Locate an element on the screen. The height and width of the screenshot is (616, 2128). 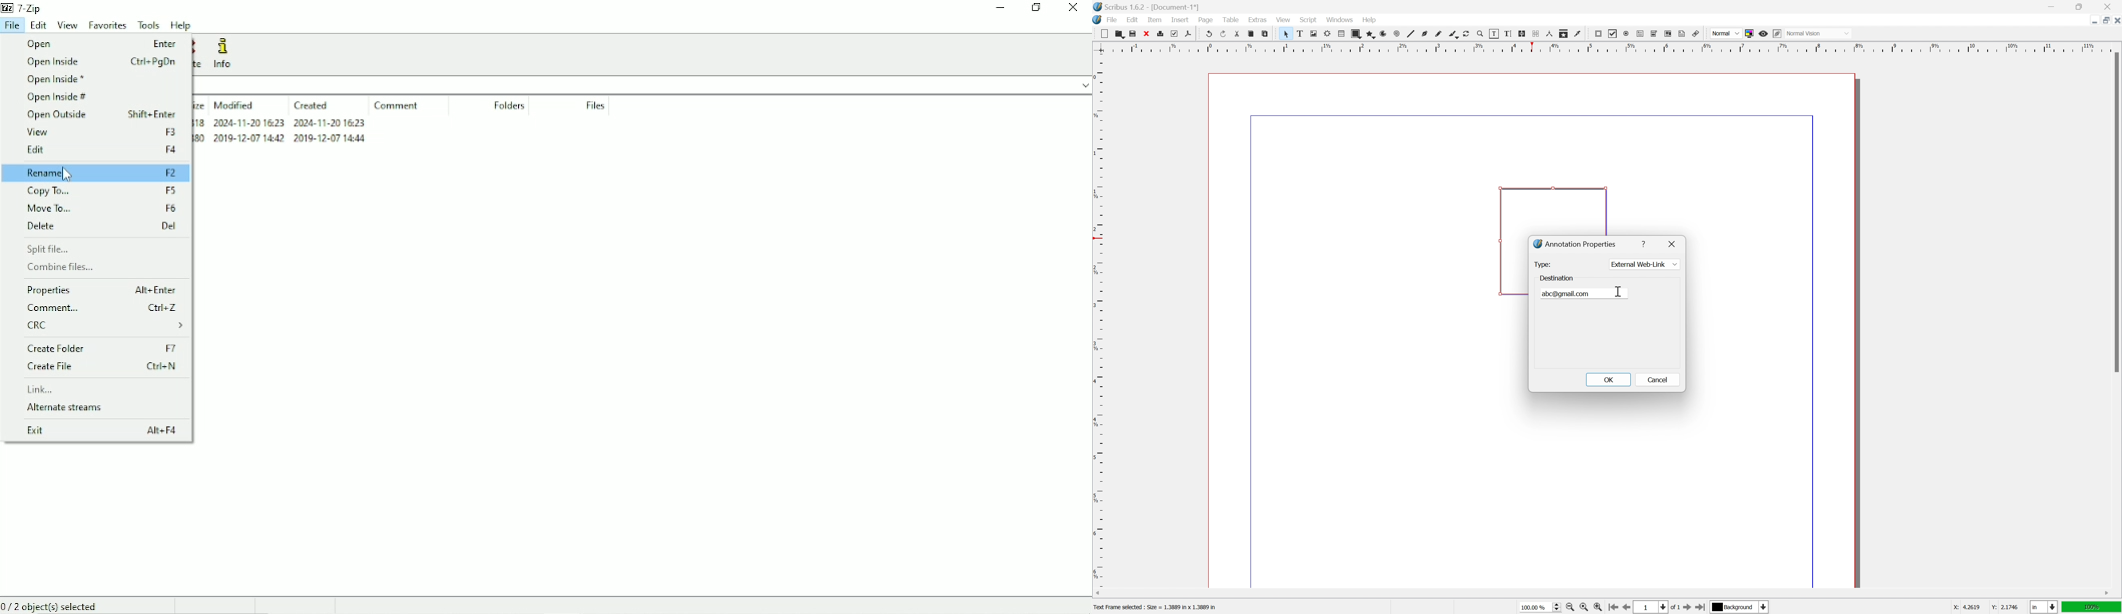
zoom to 100% is located at coordinates (1583, 608).